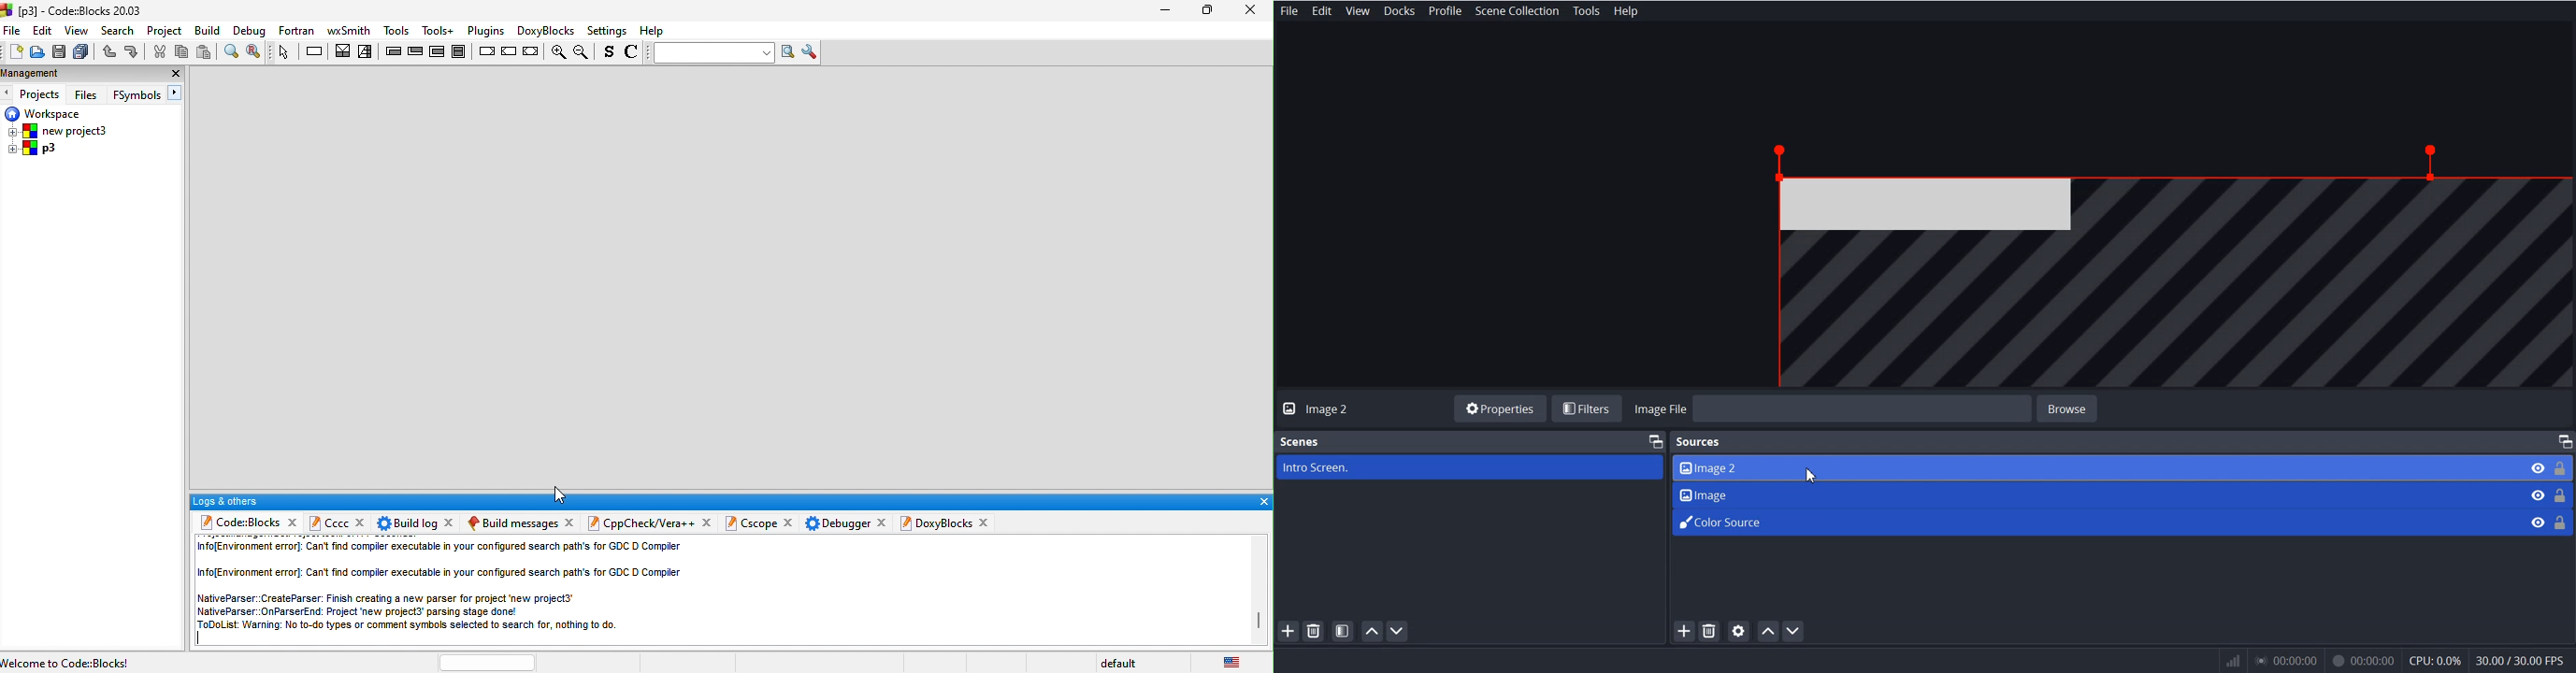 The height and width of the screenshot is (700, 2576). Describe the element at coordinates (1445, 11) in the screenshot. I see `Profile` at that location.